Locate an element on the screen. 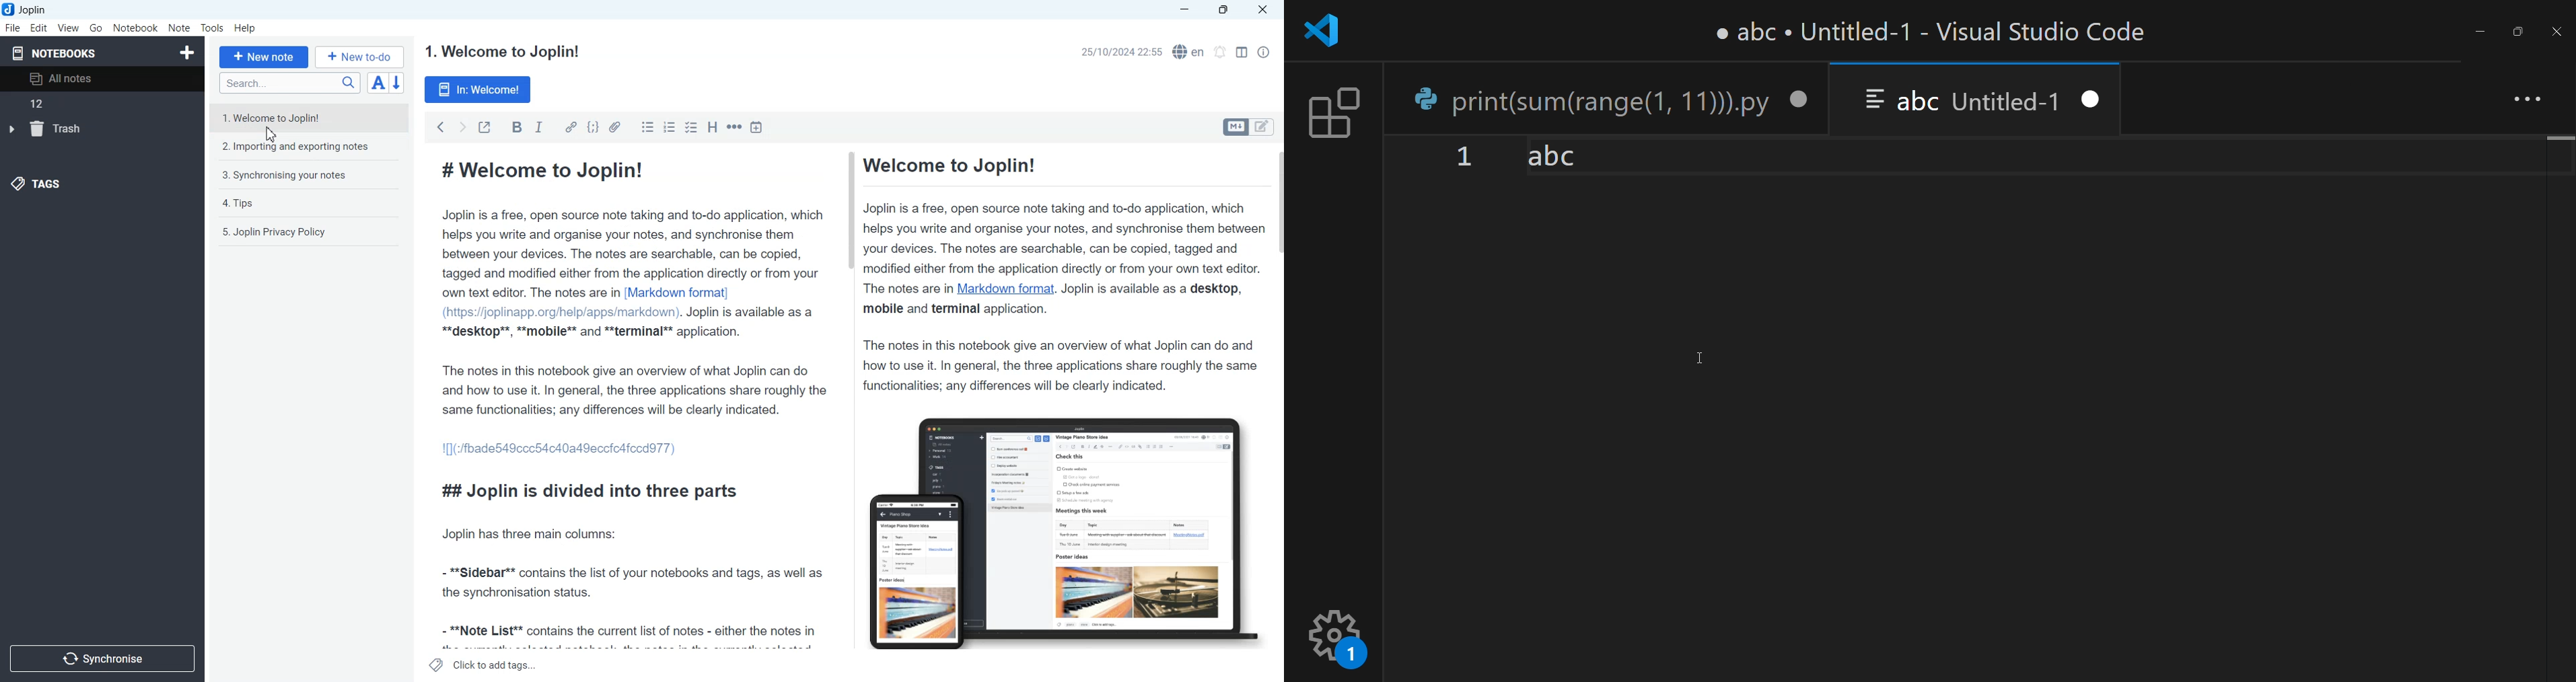  In: Welcome! is located at coordinates (478, 90).